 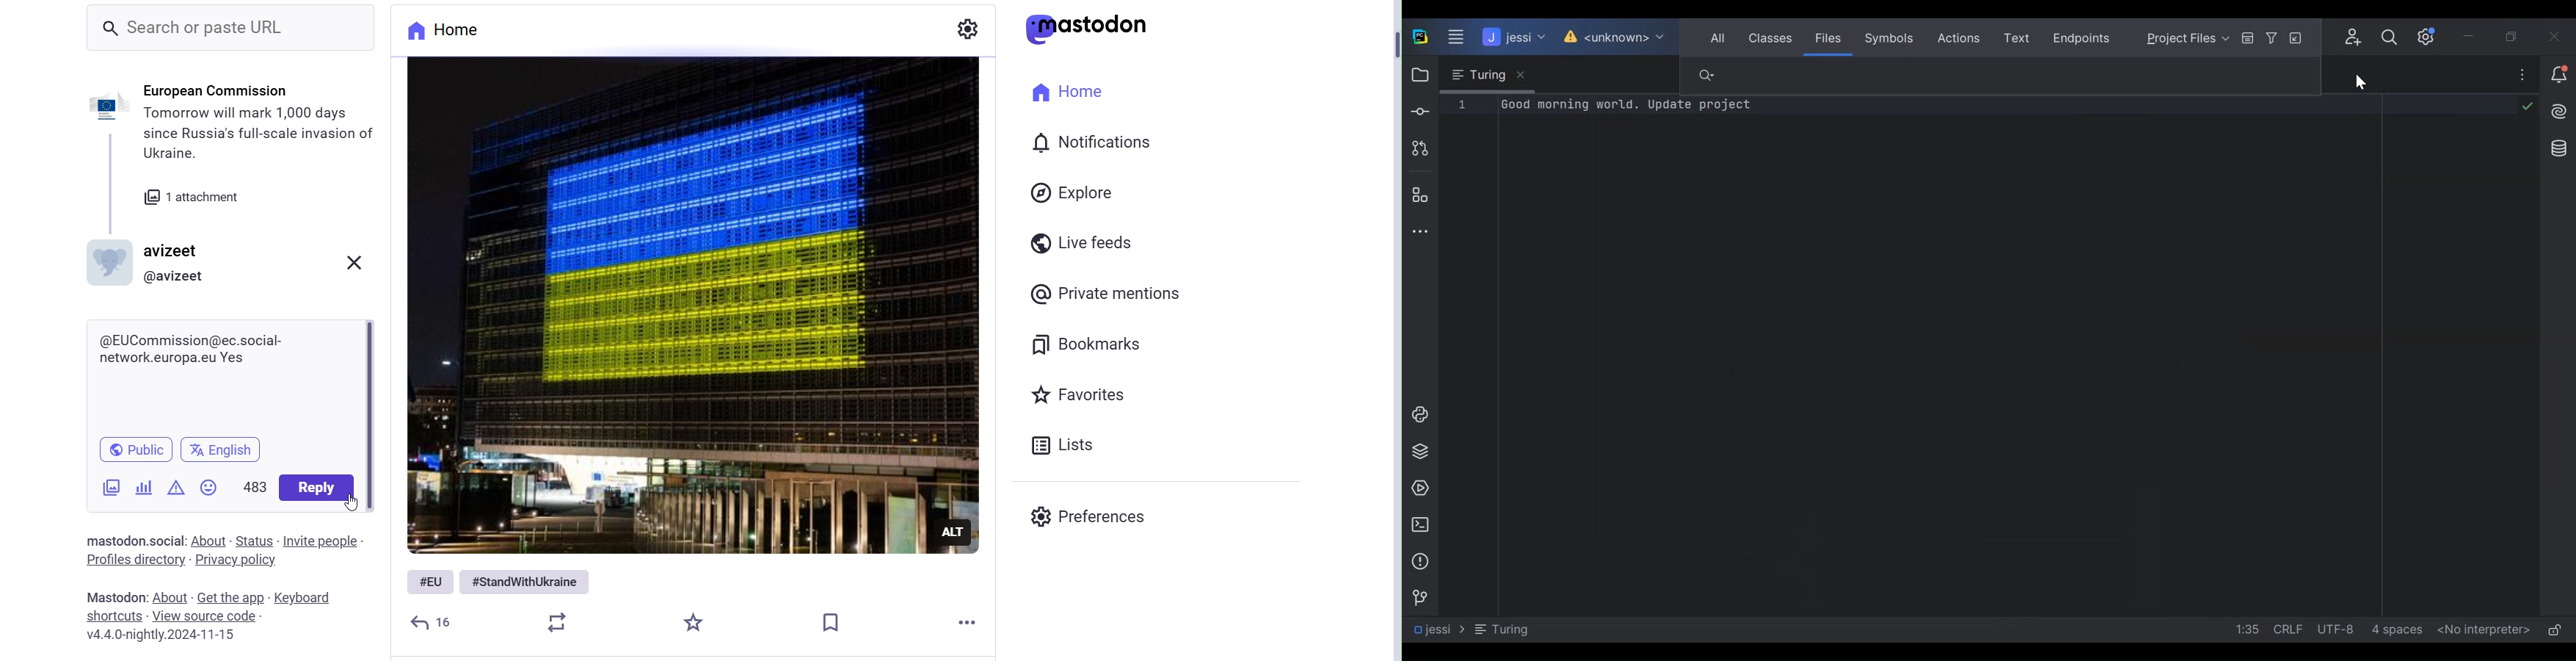 I want to click on Favorites, so click(x=1080, y=394).